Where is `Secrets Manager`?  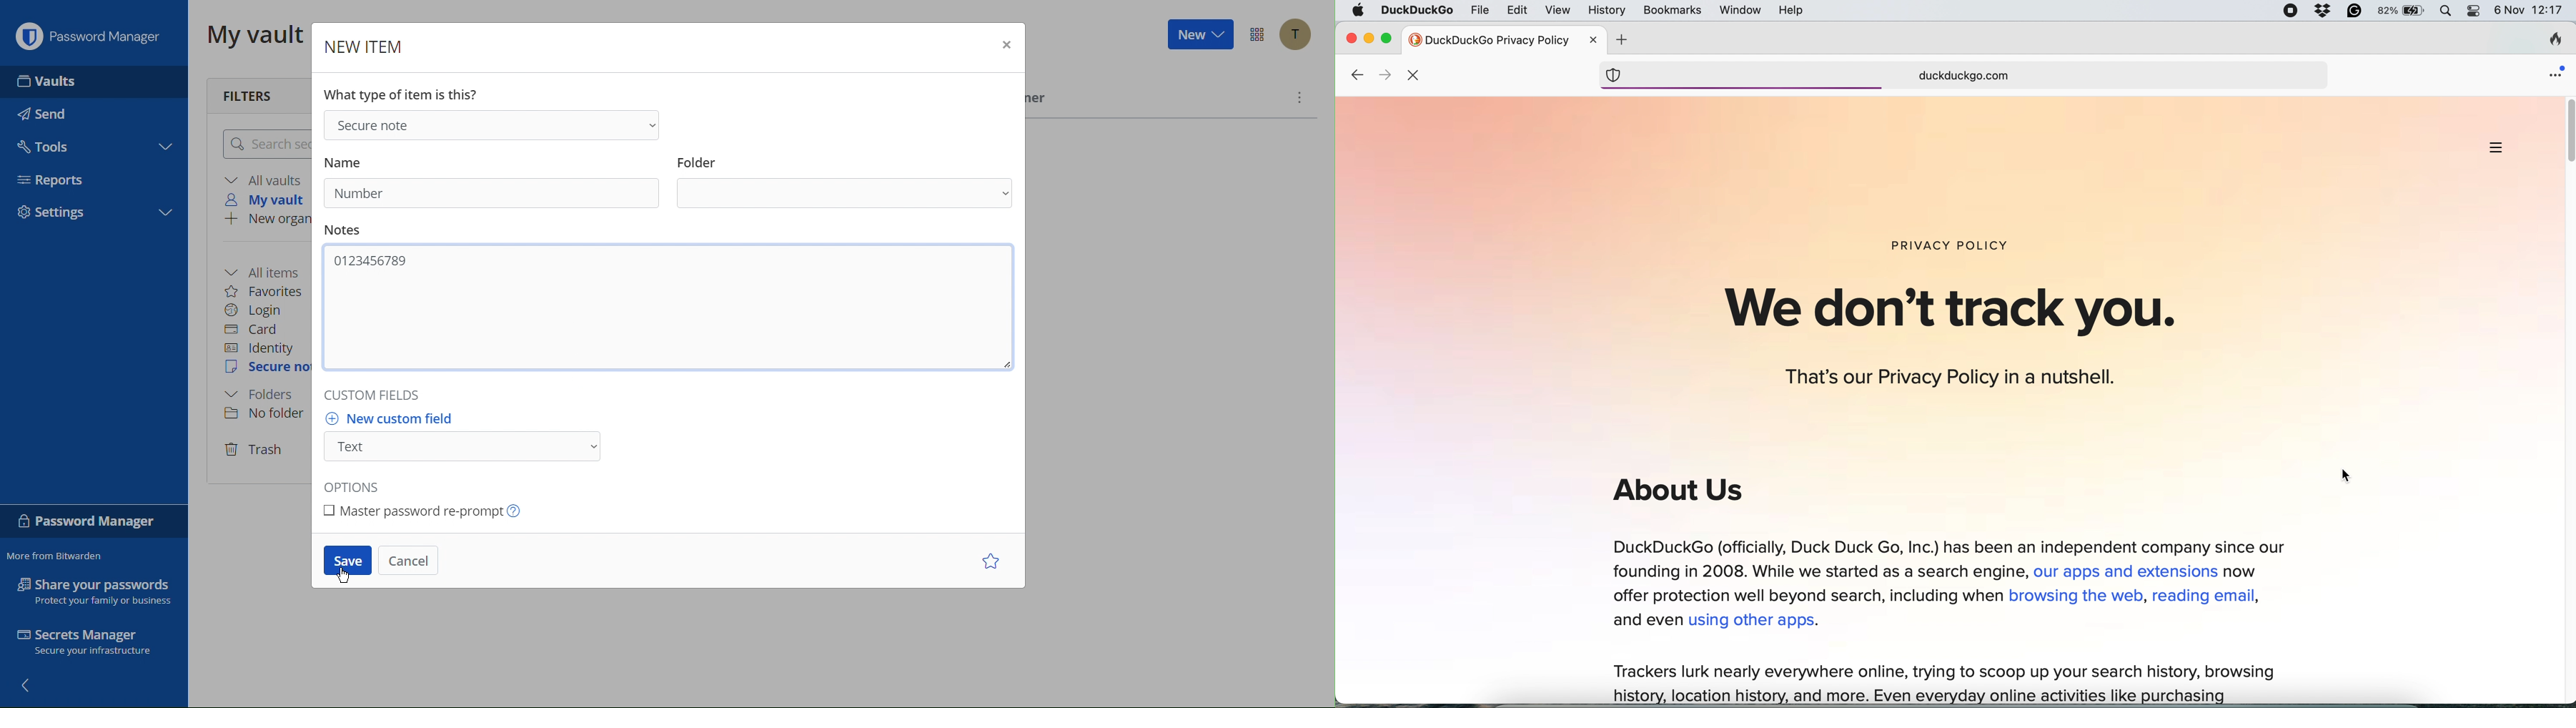 Secrets Manager is located at coordinates (94, 643).